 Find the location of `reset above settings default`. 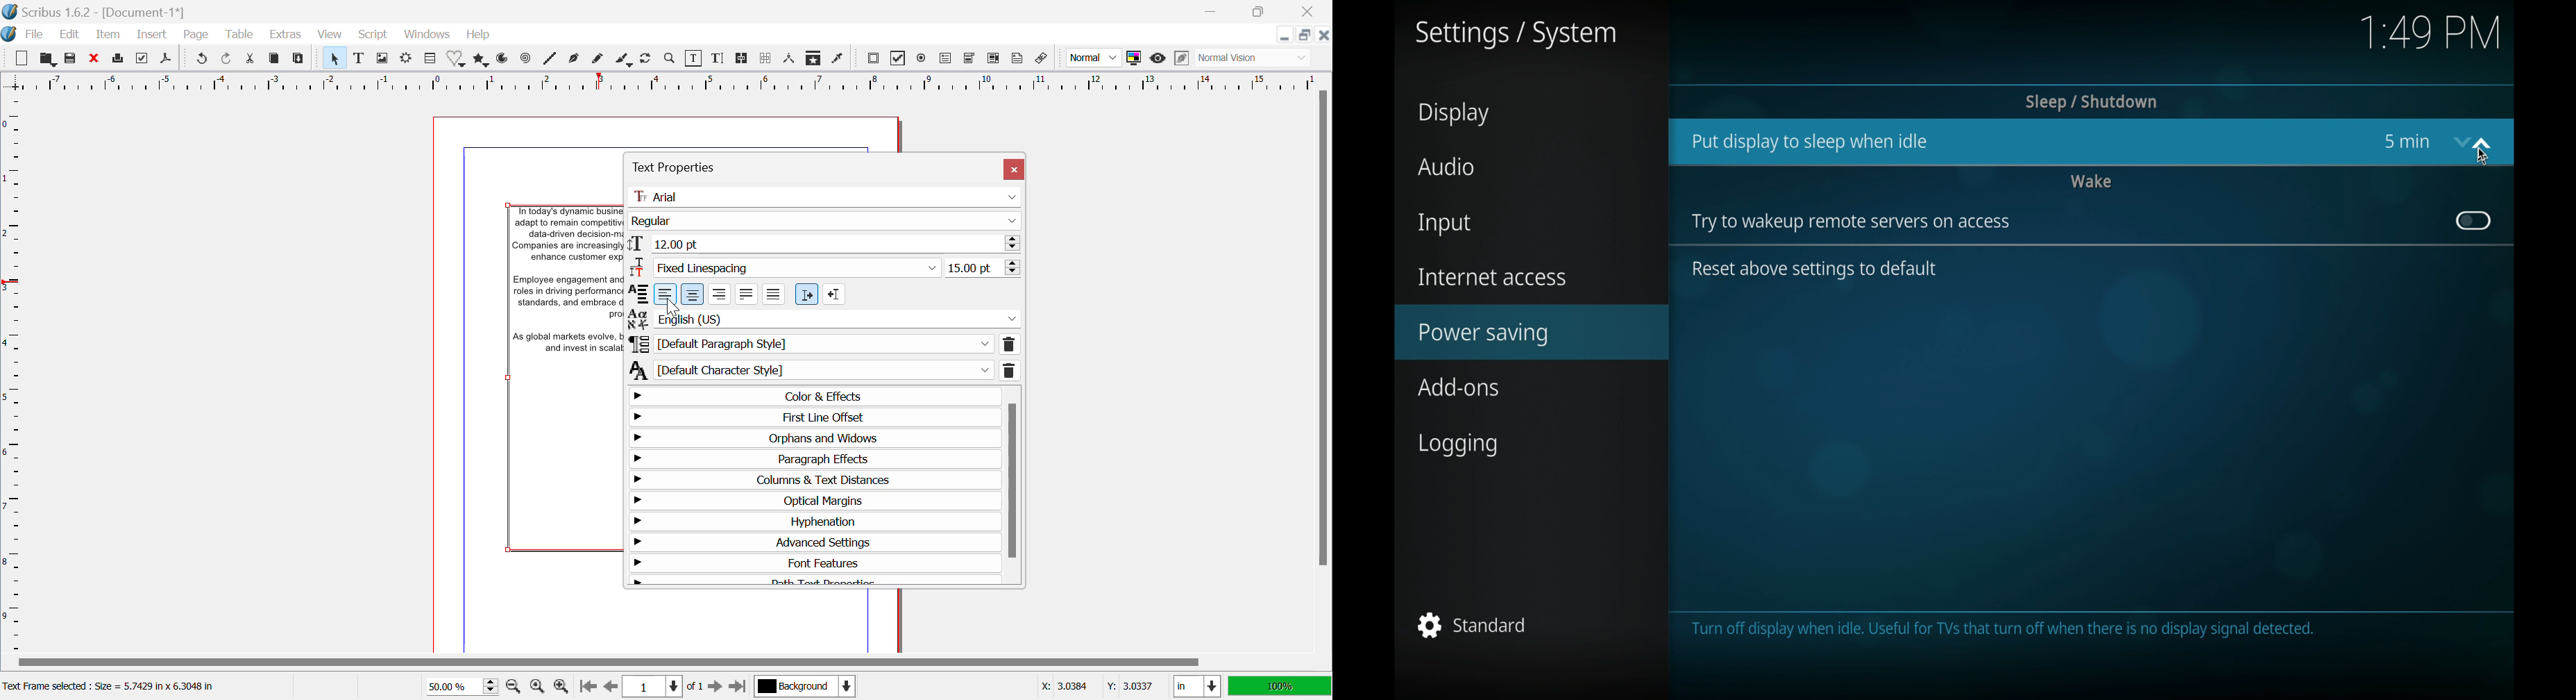

reset above settings default is located at coordinates (1817, 270).